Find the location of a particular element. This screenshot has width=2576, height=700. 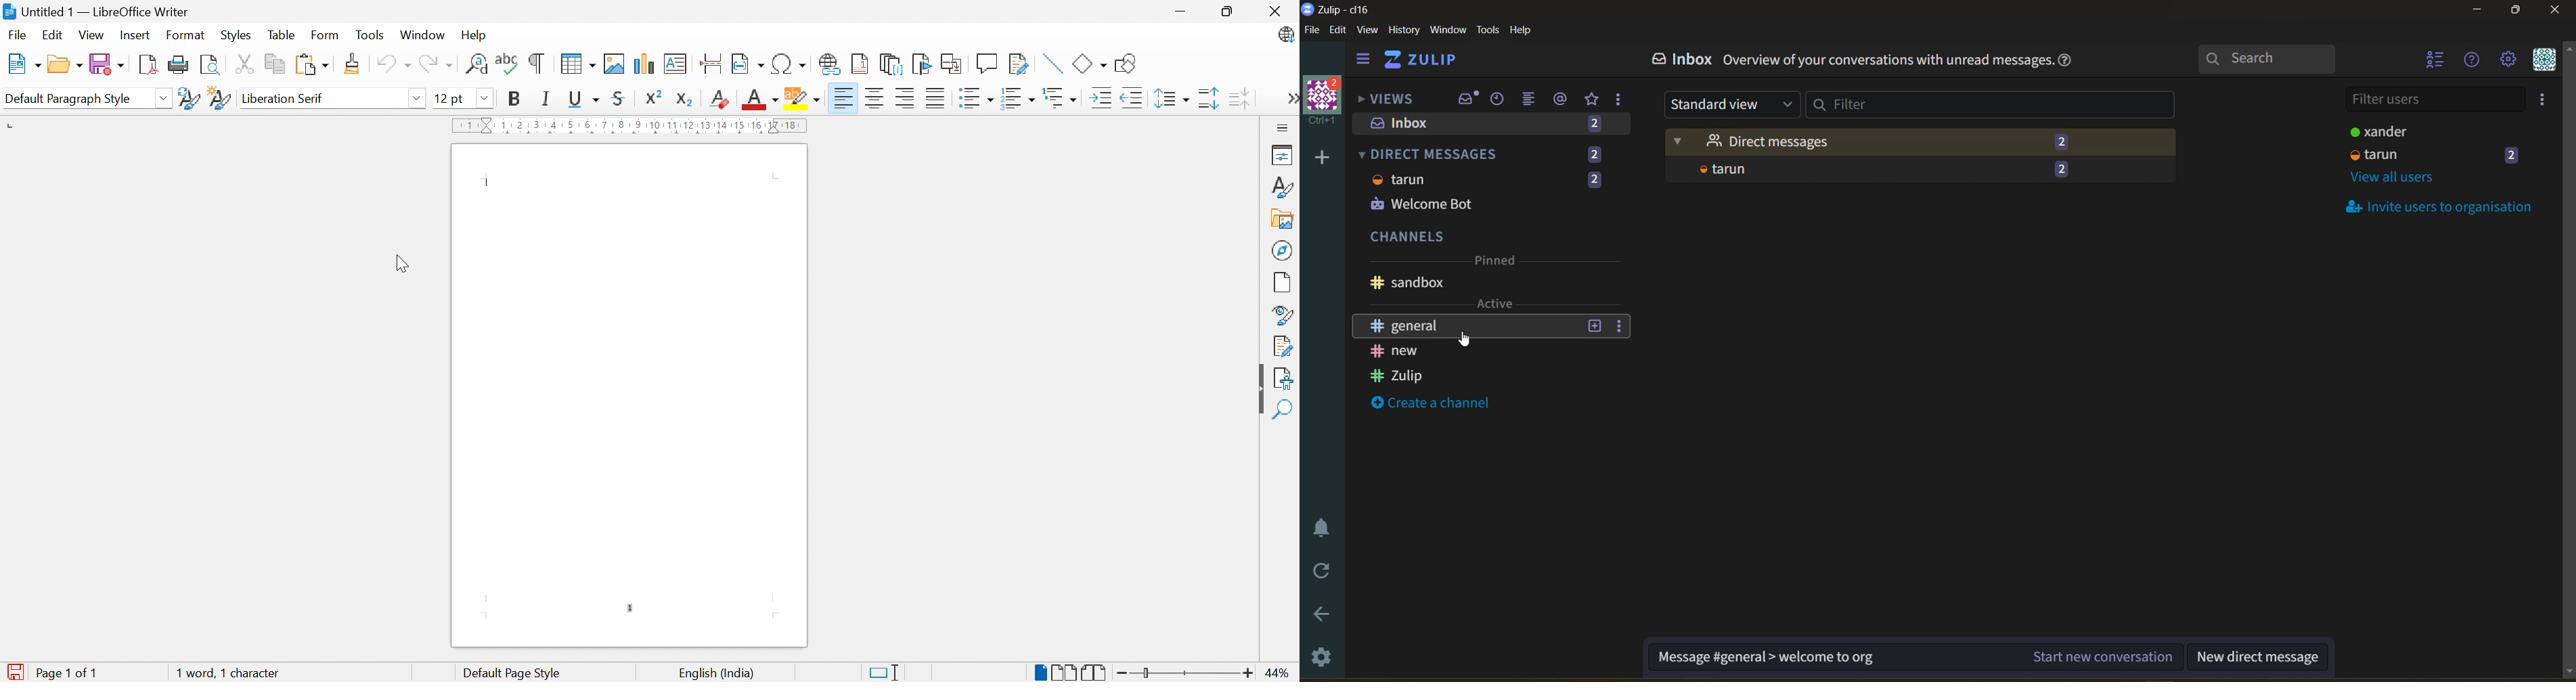

Copy is located at coordinates (275, 63).